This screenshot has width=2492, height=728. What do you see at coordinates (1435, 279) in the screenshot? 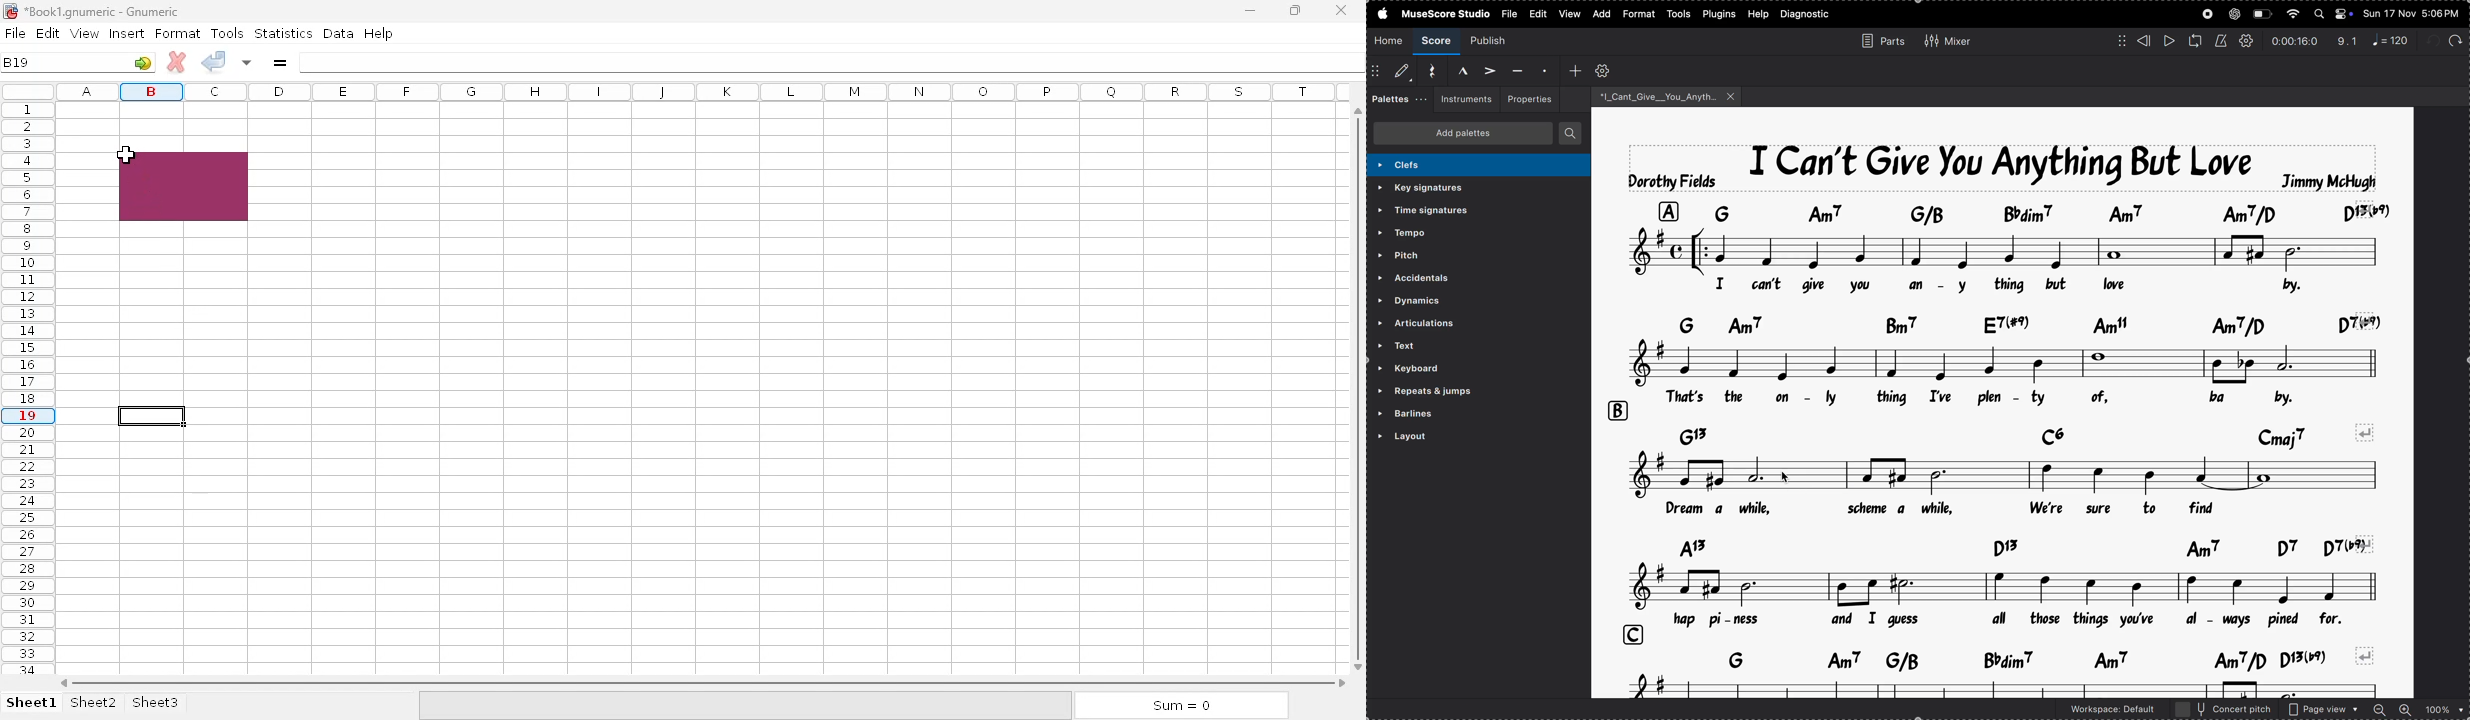
I see `accidents` at bounding box center [1435, 279].